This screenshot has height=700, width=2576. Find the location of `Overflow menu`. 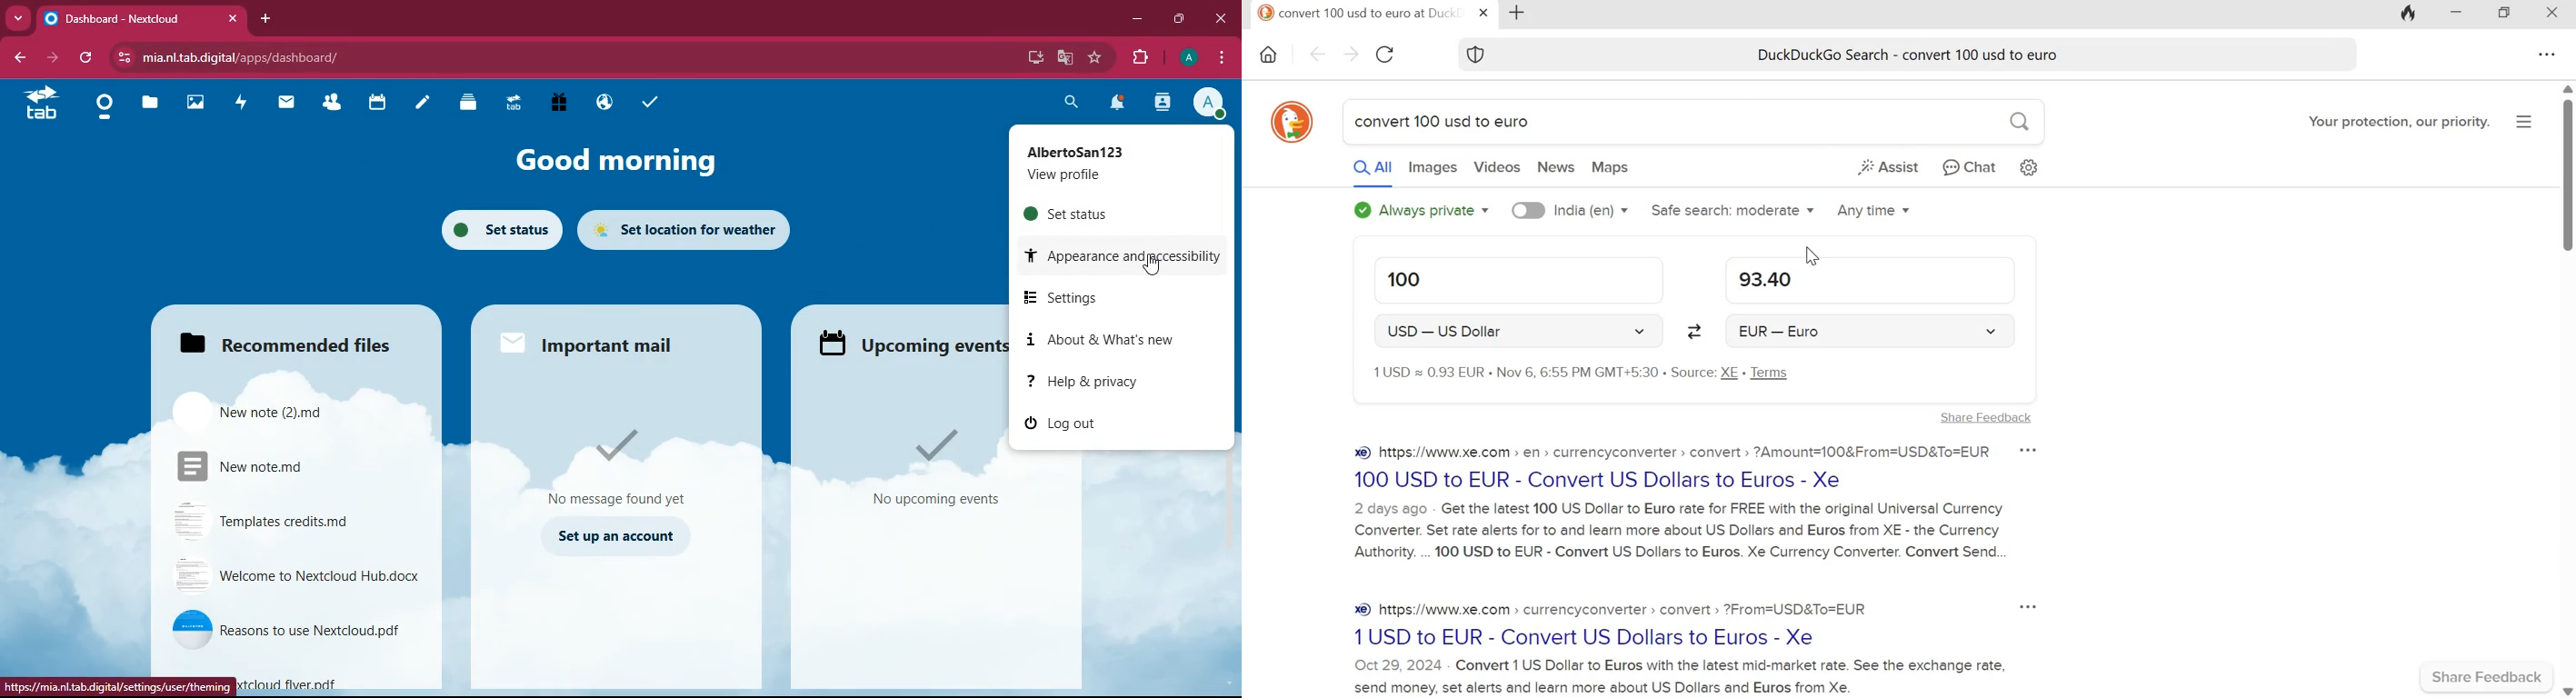

Overflow menu is located at coordinates (2549, 55).